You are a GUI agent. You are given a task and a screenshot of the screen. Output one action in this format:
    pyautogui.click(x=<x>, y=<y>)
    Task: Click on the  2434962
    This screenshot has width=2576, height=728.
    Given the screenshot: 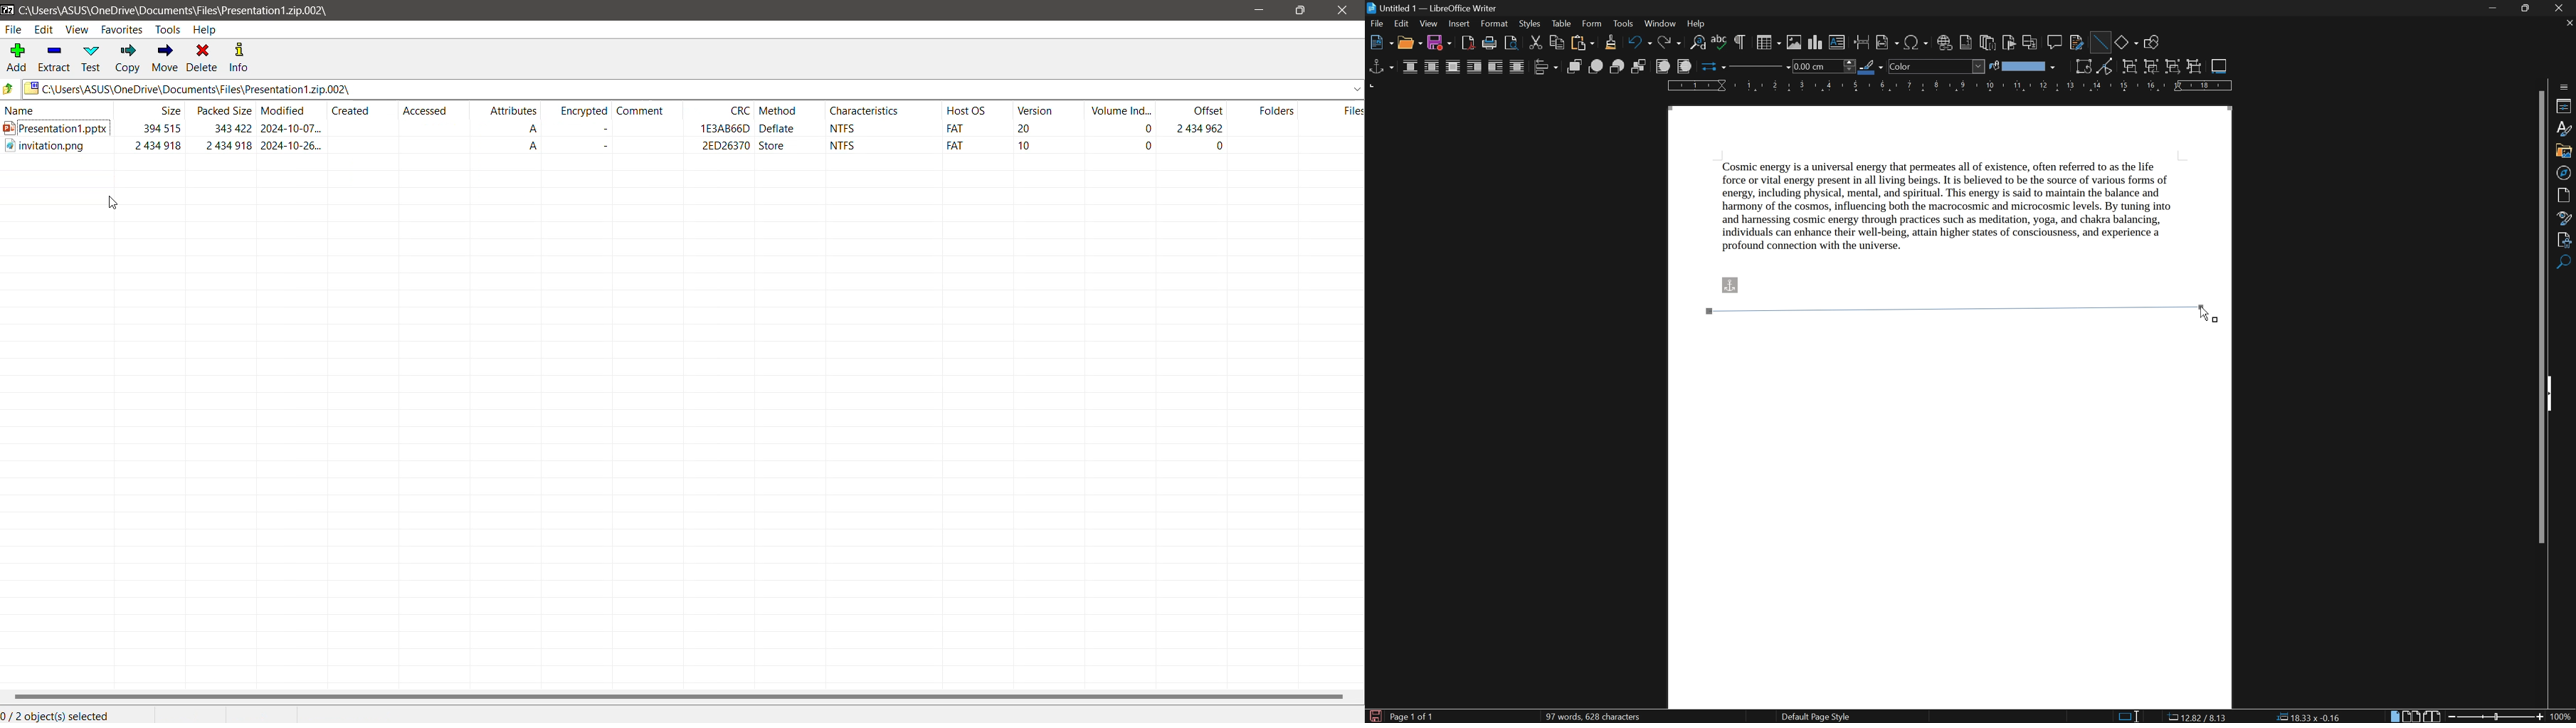 What is the action you would take?
    pyautogui.click(x=1203, y=129)
    